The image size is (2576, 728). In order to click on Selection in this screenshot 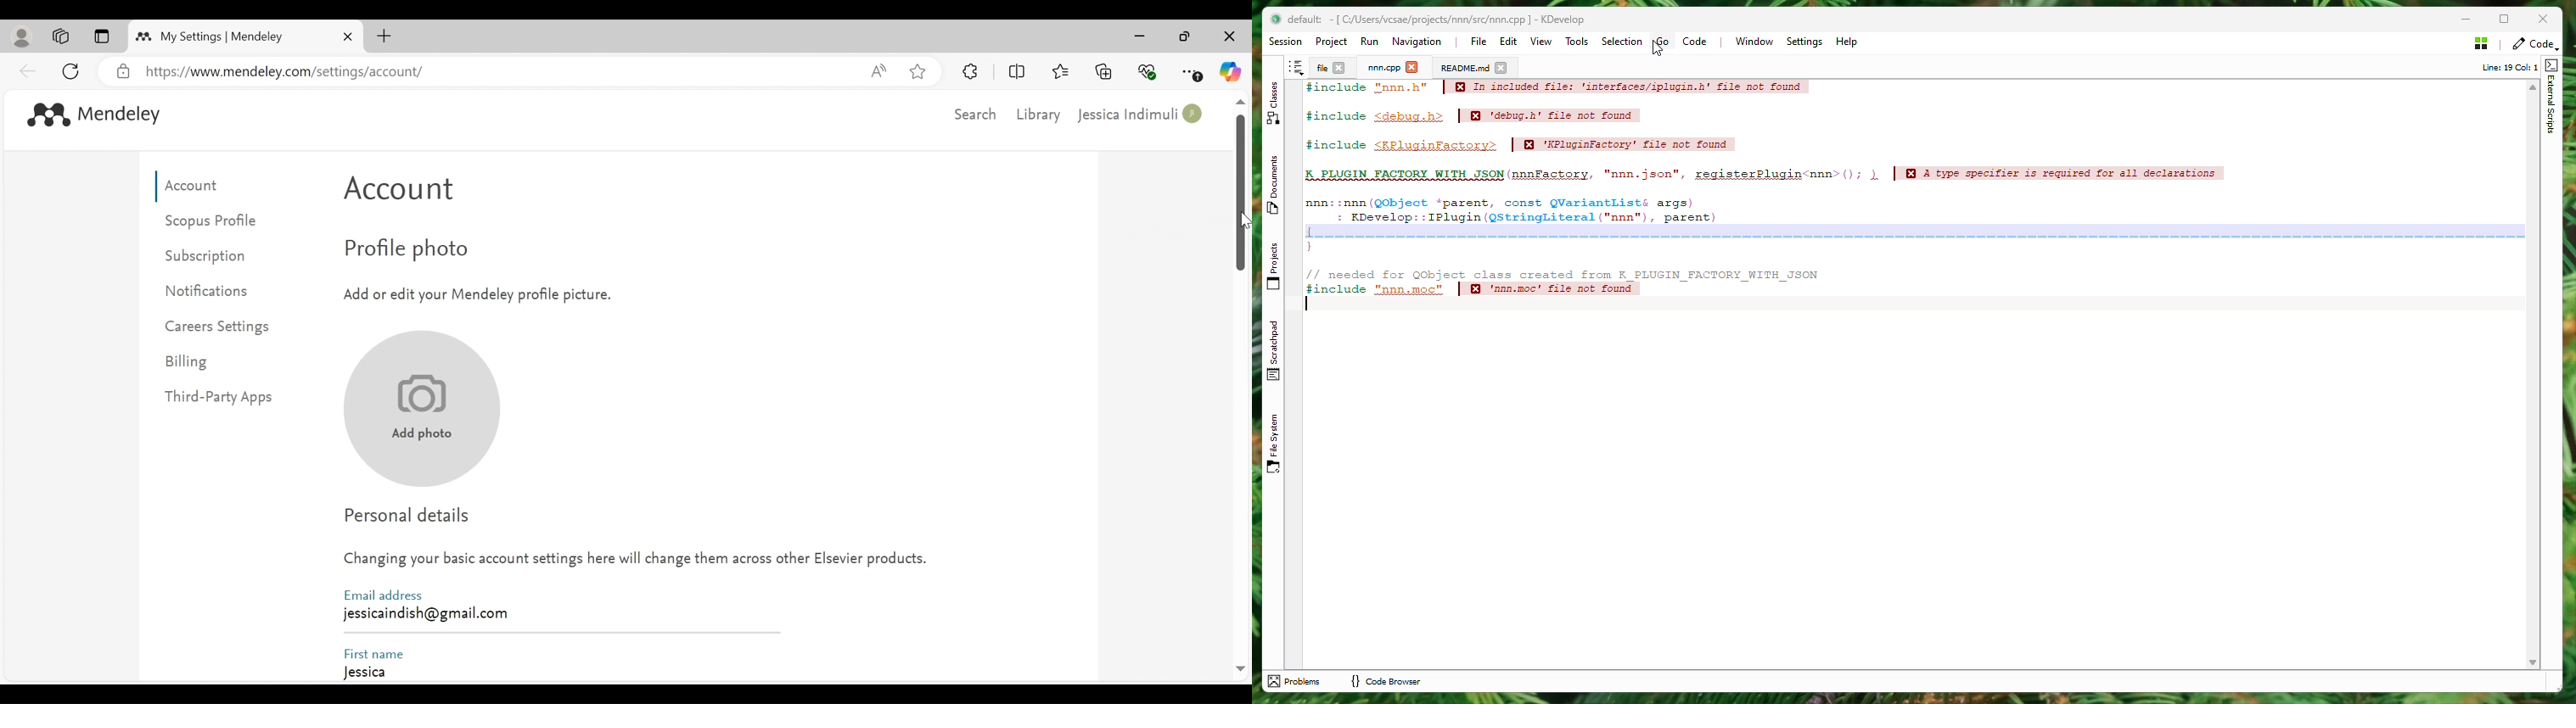, I will do `click(1618, 42)`.